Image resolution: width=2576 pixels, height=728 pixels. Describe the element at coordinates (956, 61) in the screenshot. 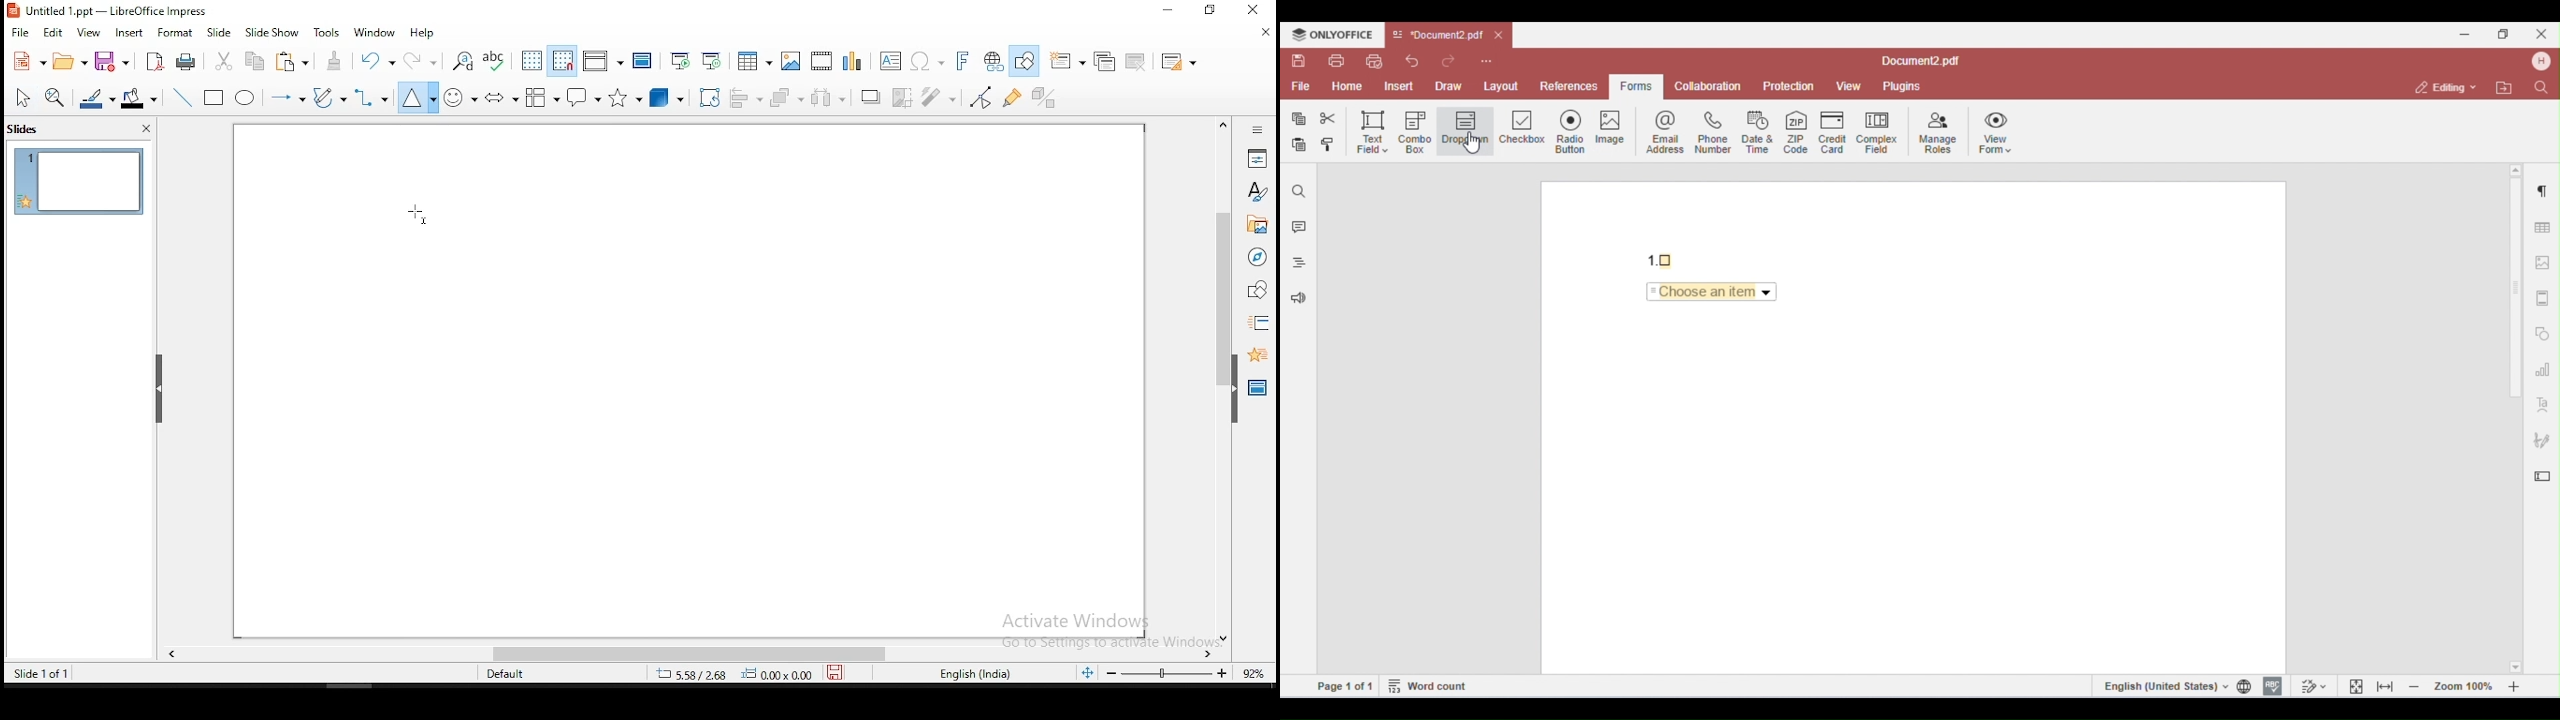

I see `fontwork text` at that location.